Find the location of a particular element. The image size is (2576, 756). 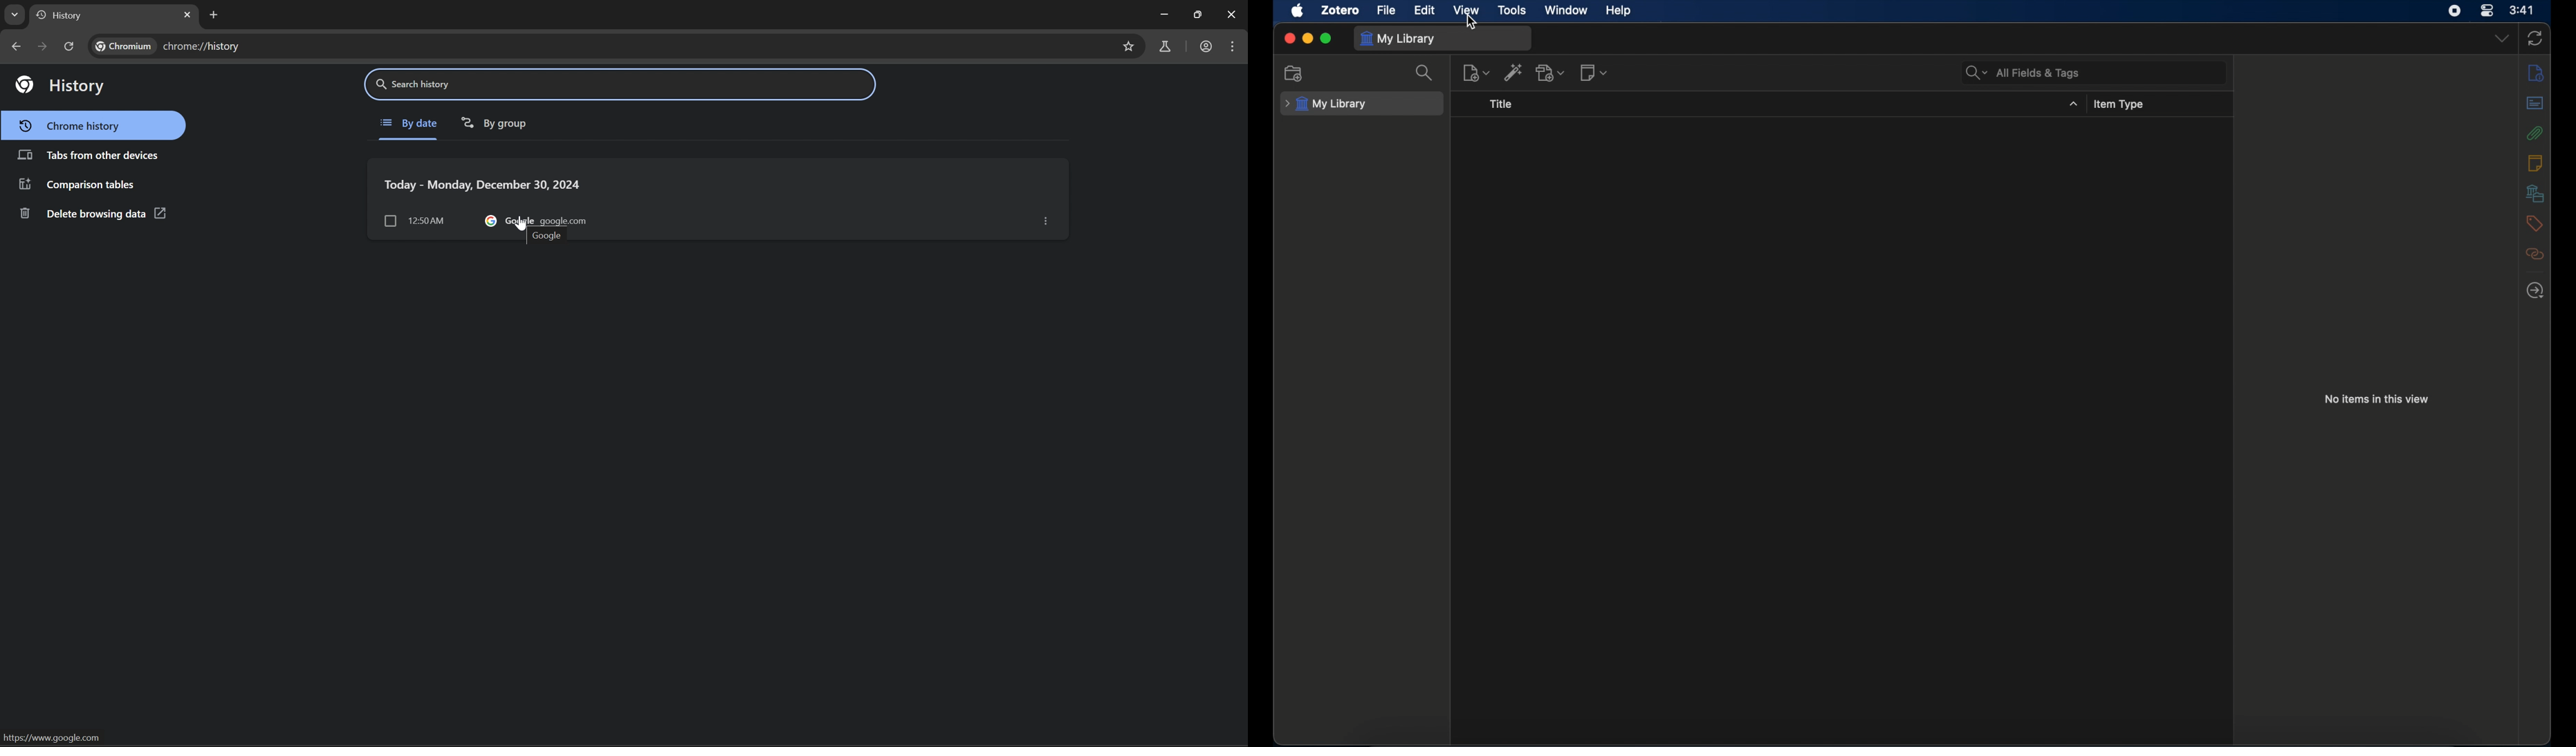

google is located at coordinates (509, 220).